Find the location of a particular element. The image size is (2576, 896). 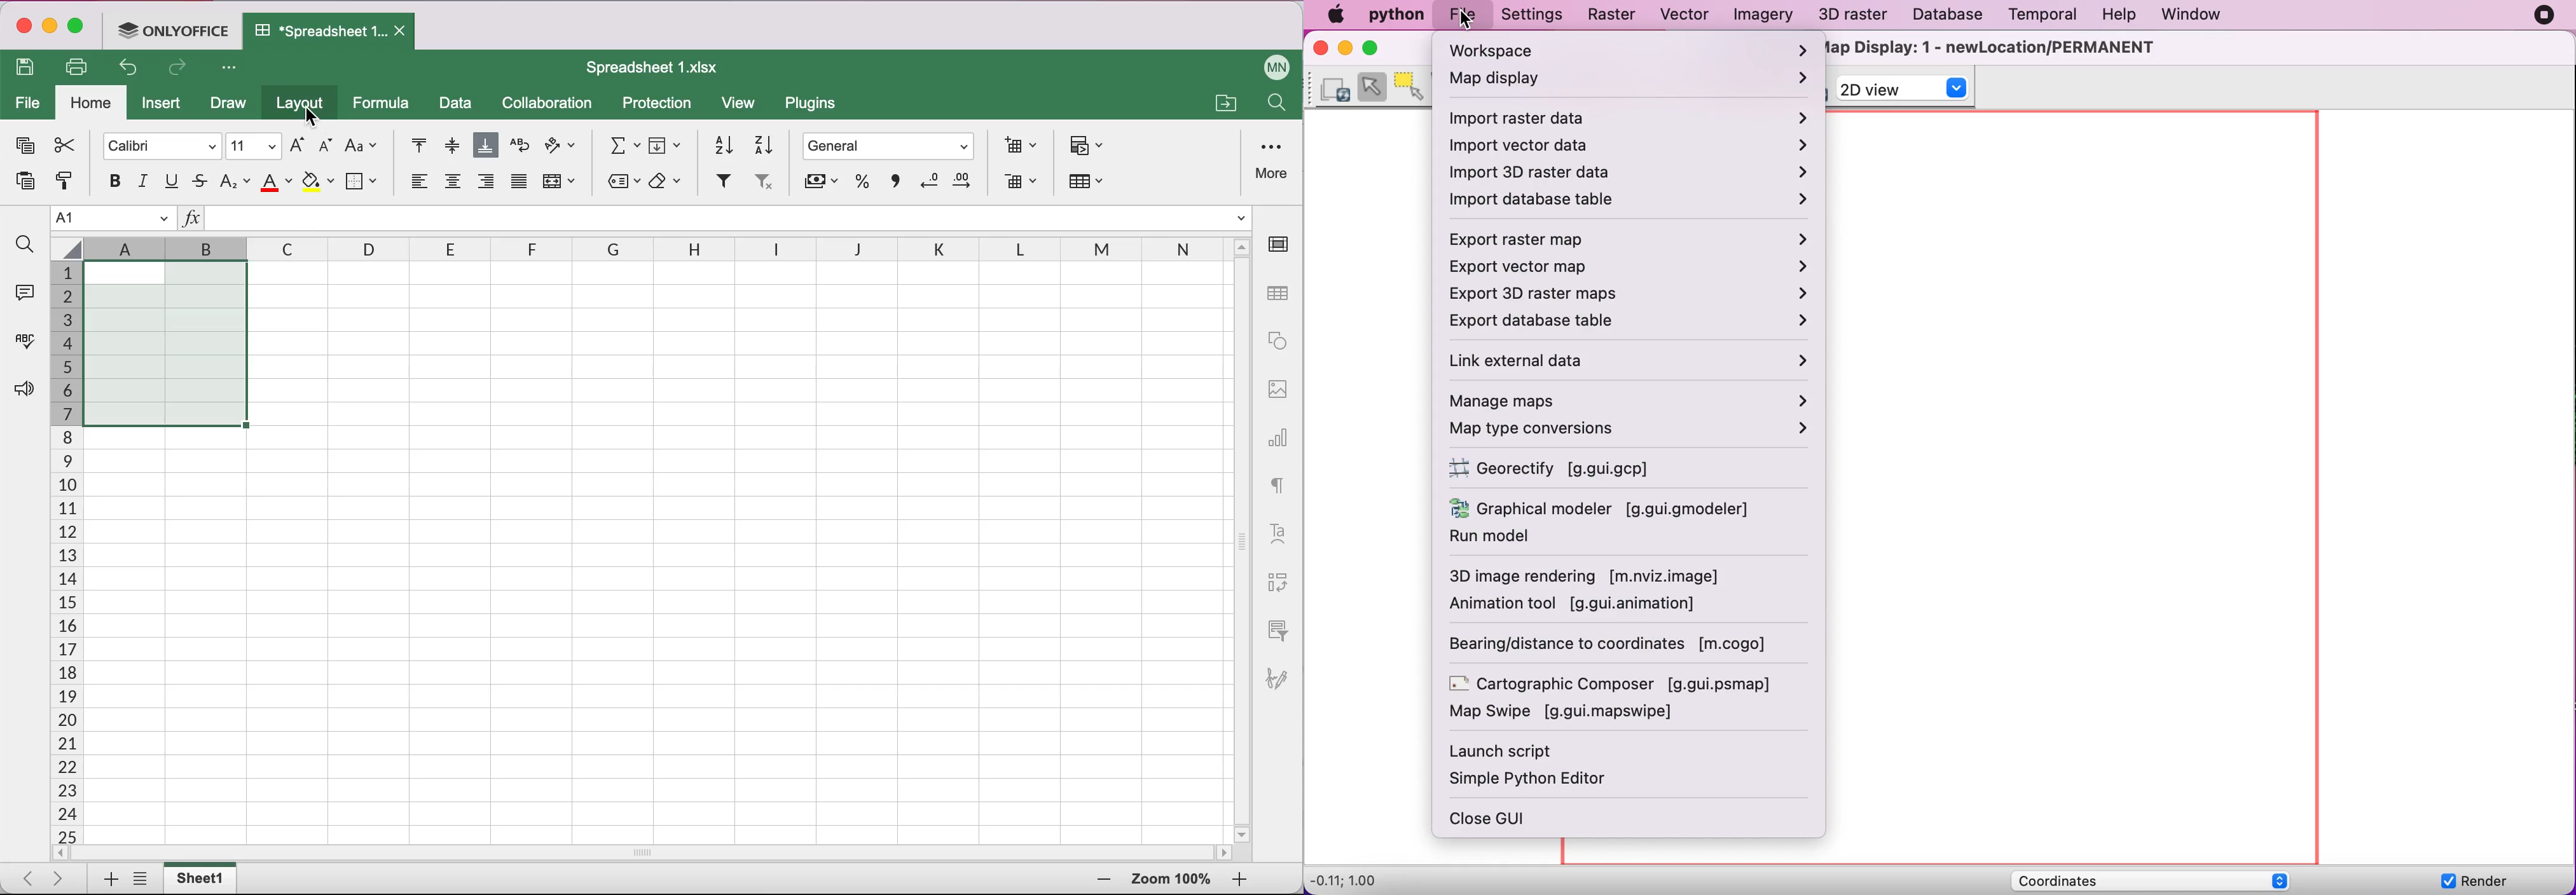

feedback and support is located at coordinates (20, 390).